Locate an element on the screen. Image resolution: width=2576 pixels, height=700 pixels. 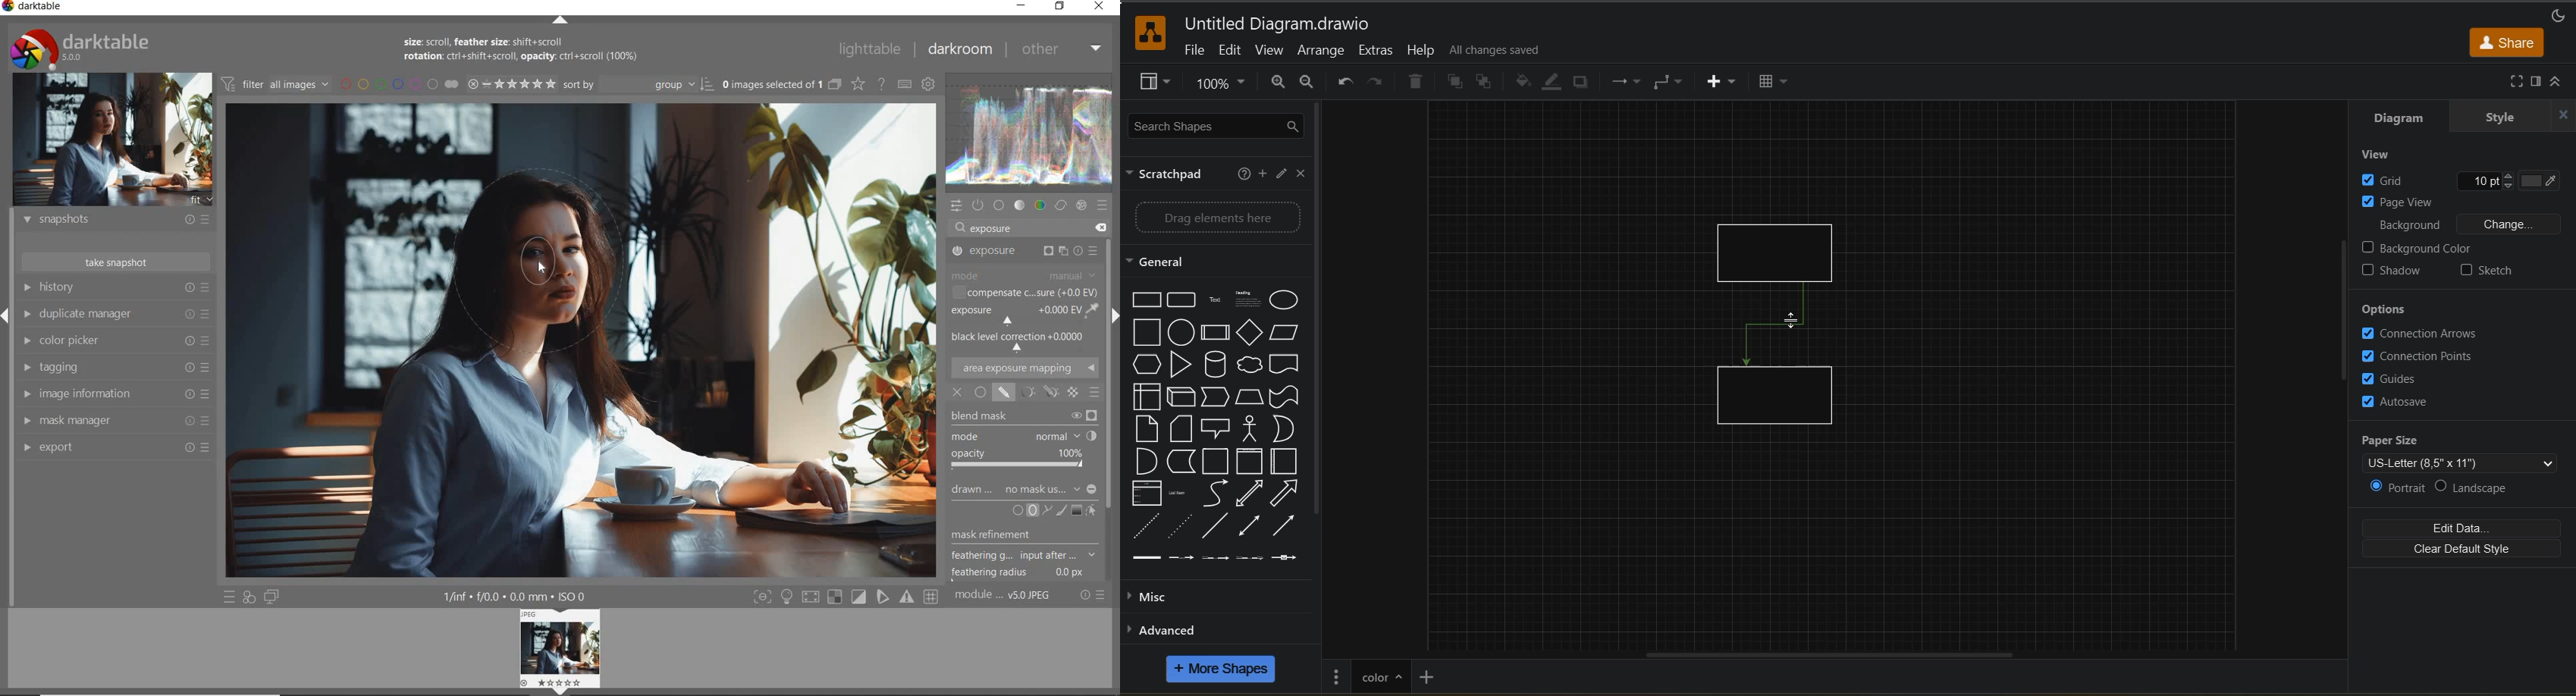
Actor is located at coordinates (1253, 428).